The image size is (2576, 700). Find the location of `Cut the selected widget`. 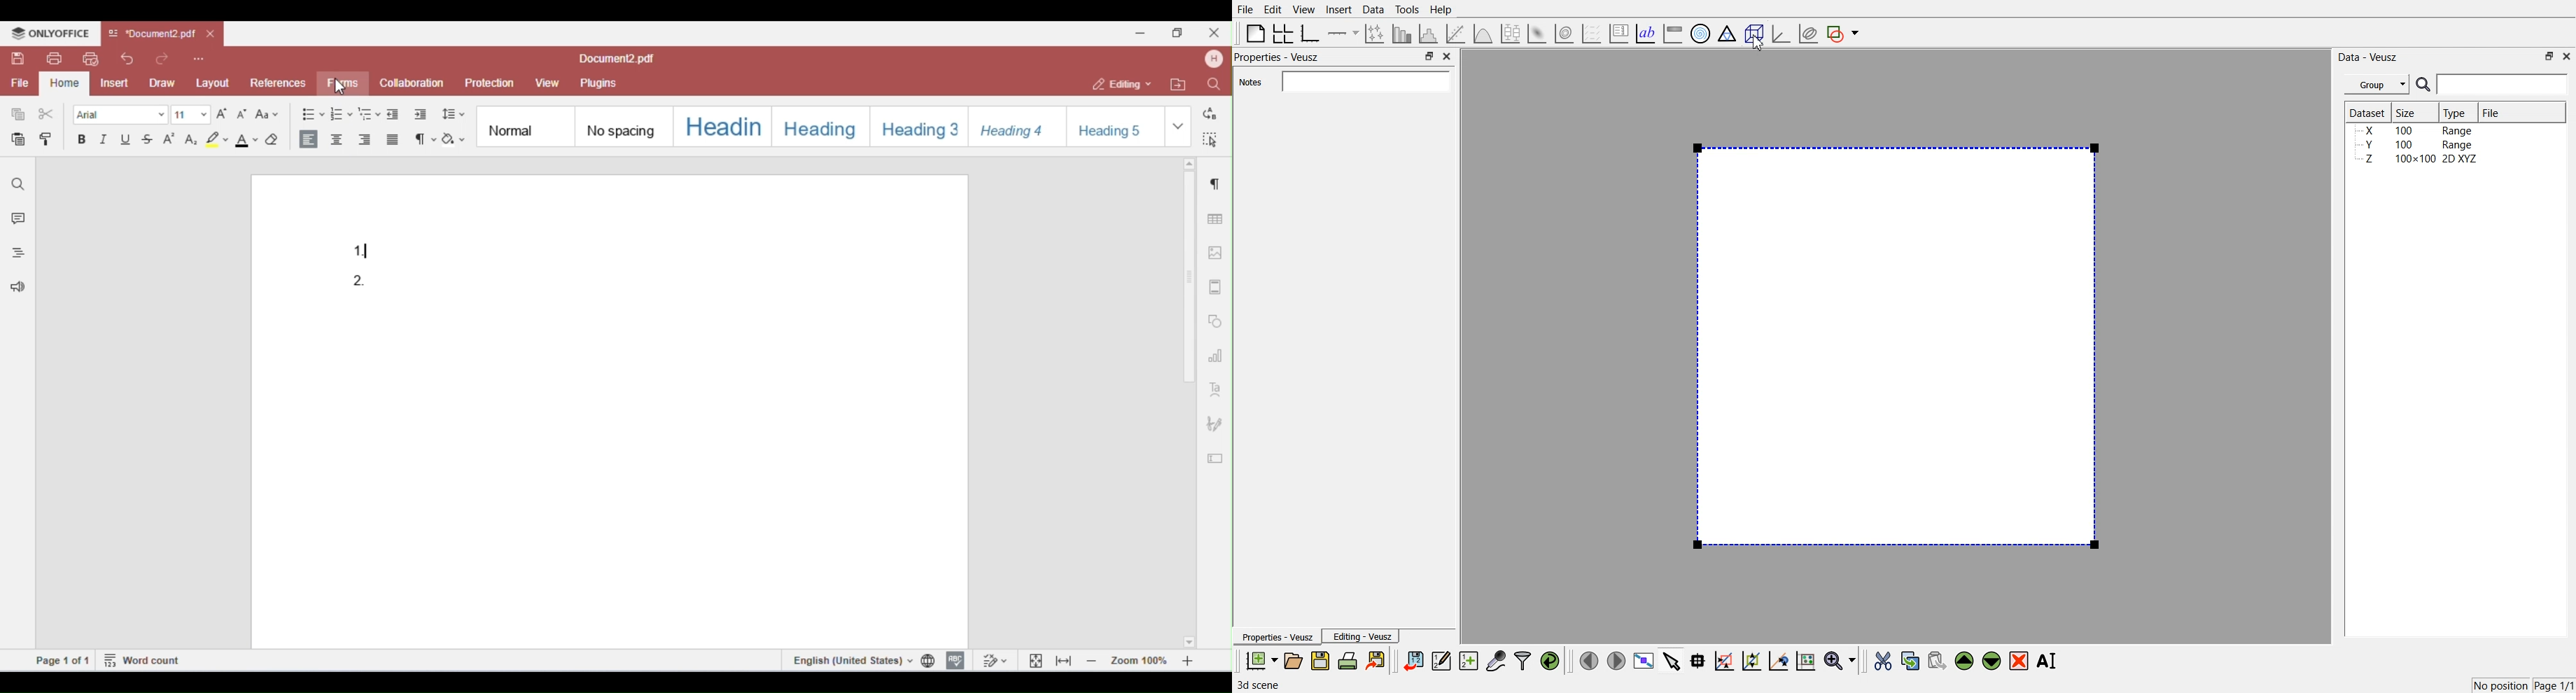

Cut the selected widget is located at coordinates (1883, 662).